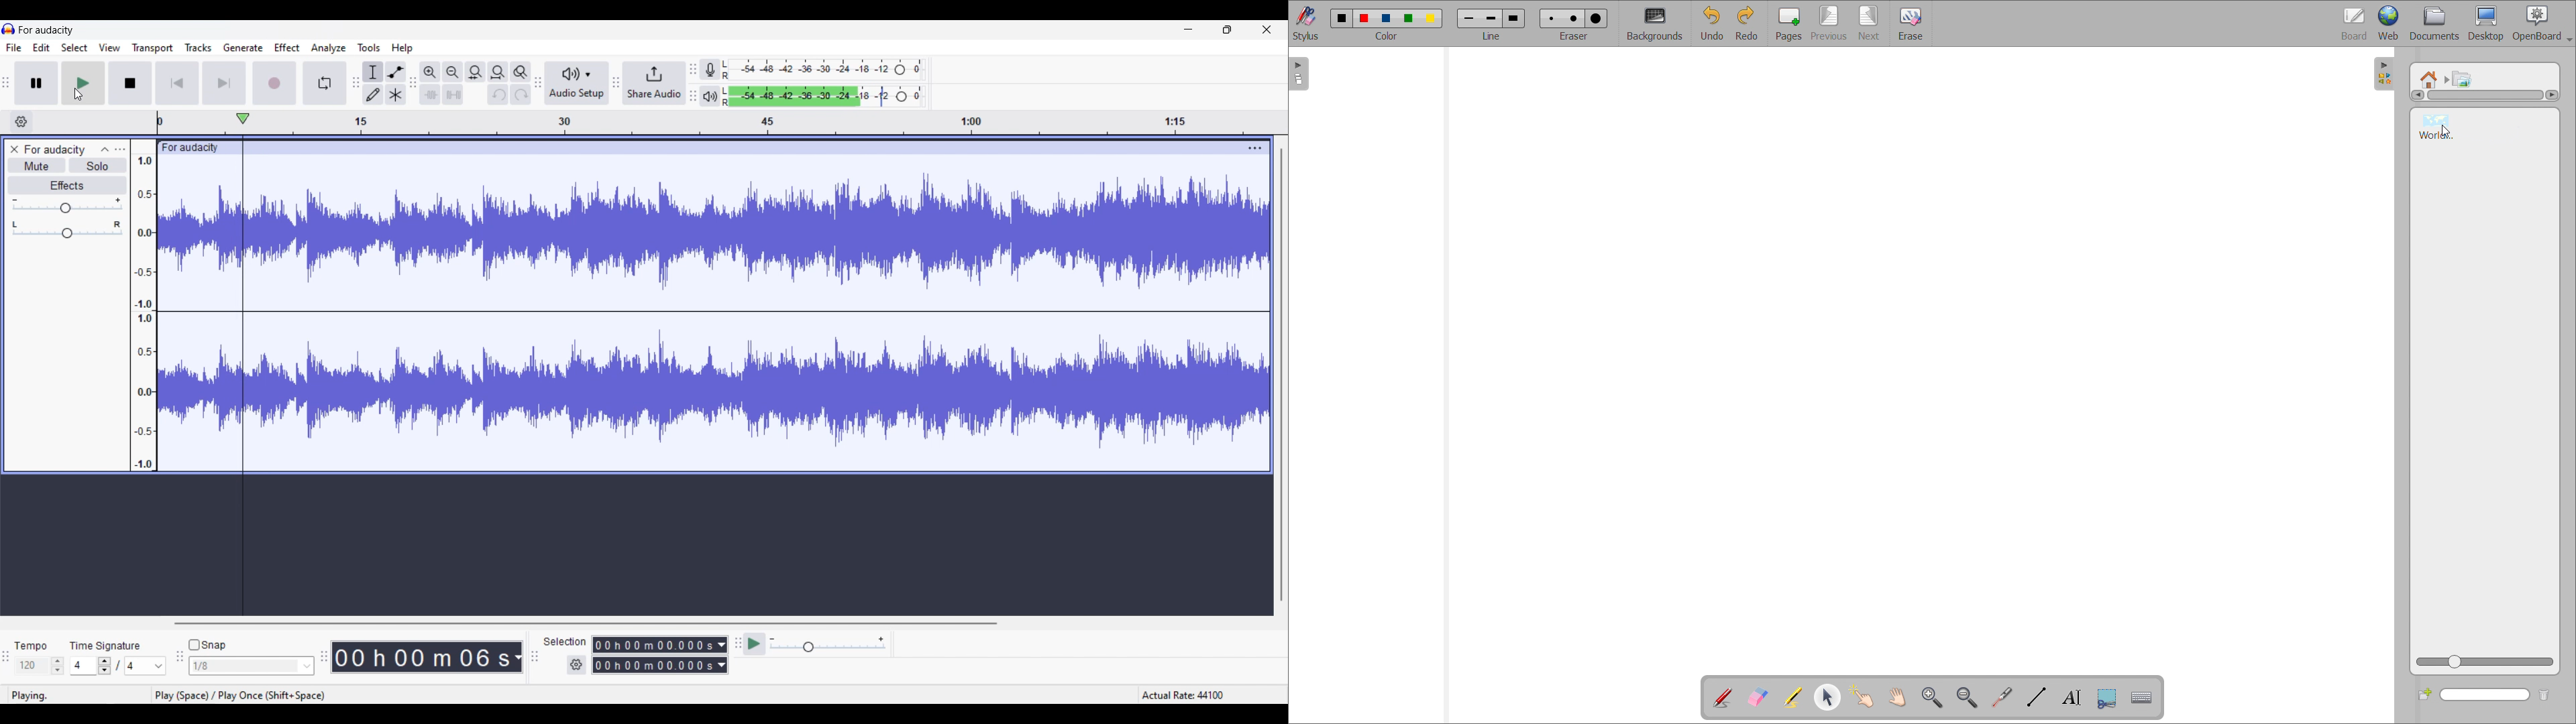 The width and height of the screenshot is (2576, 728). Describe the element at coordinates (586, 623) in the screenshot. I see `Horizontal slide bar` at that location.